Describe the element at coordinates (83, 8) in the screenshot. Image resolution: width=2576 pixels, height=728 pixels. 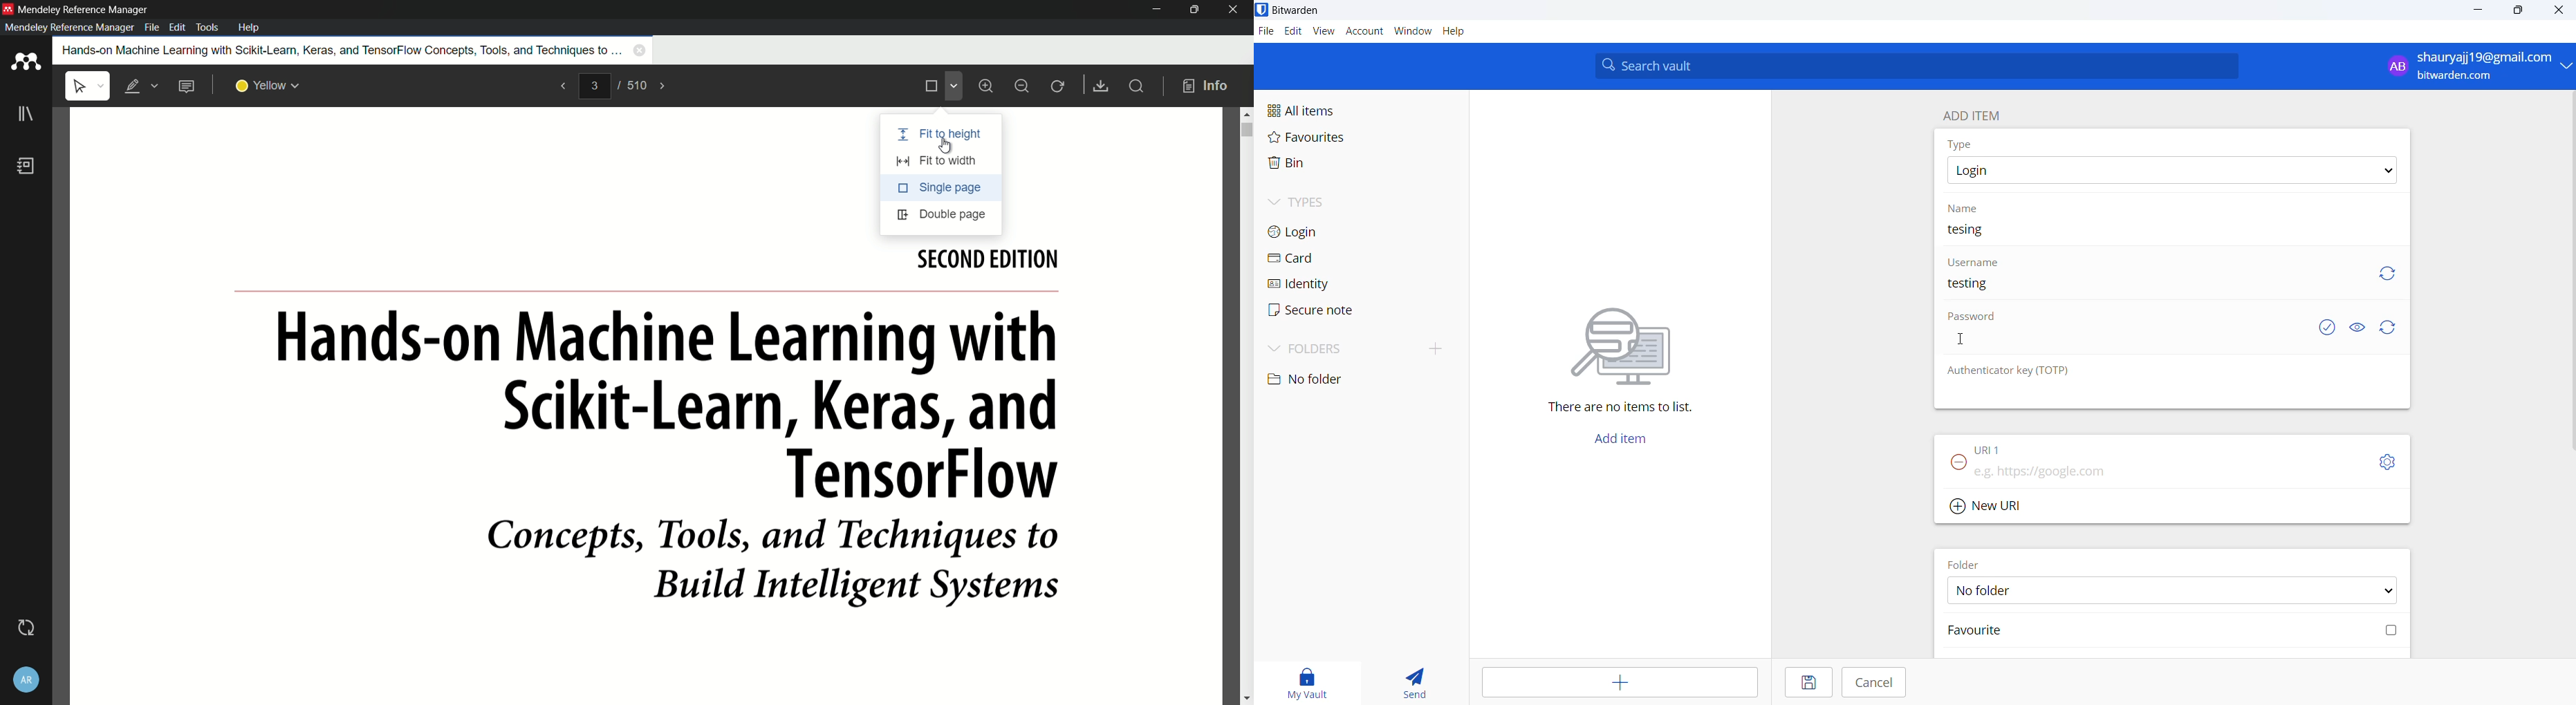
I see `app name` at that location.